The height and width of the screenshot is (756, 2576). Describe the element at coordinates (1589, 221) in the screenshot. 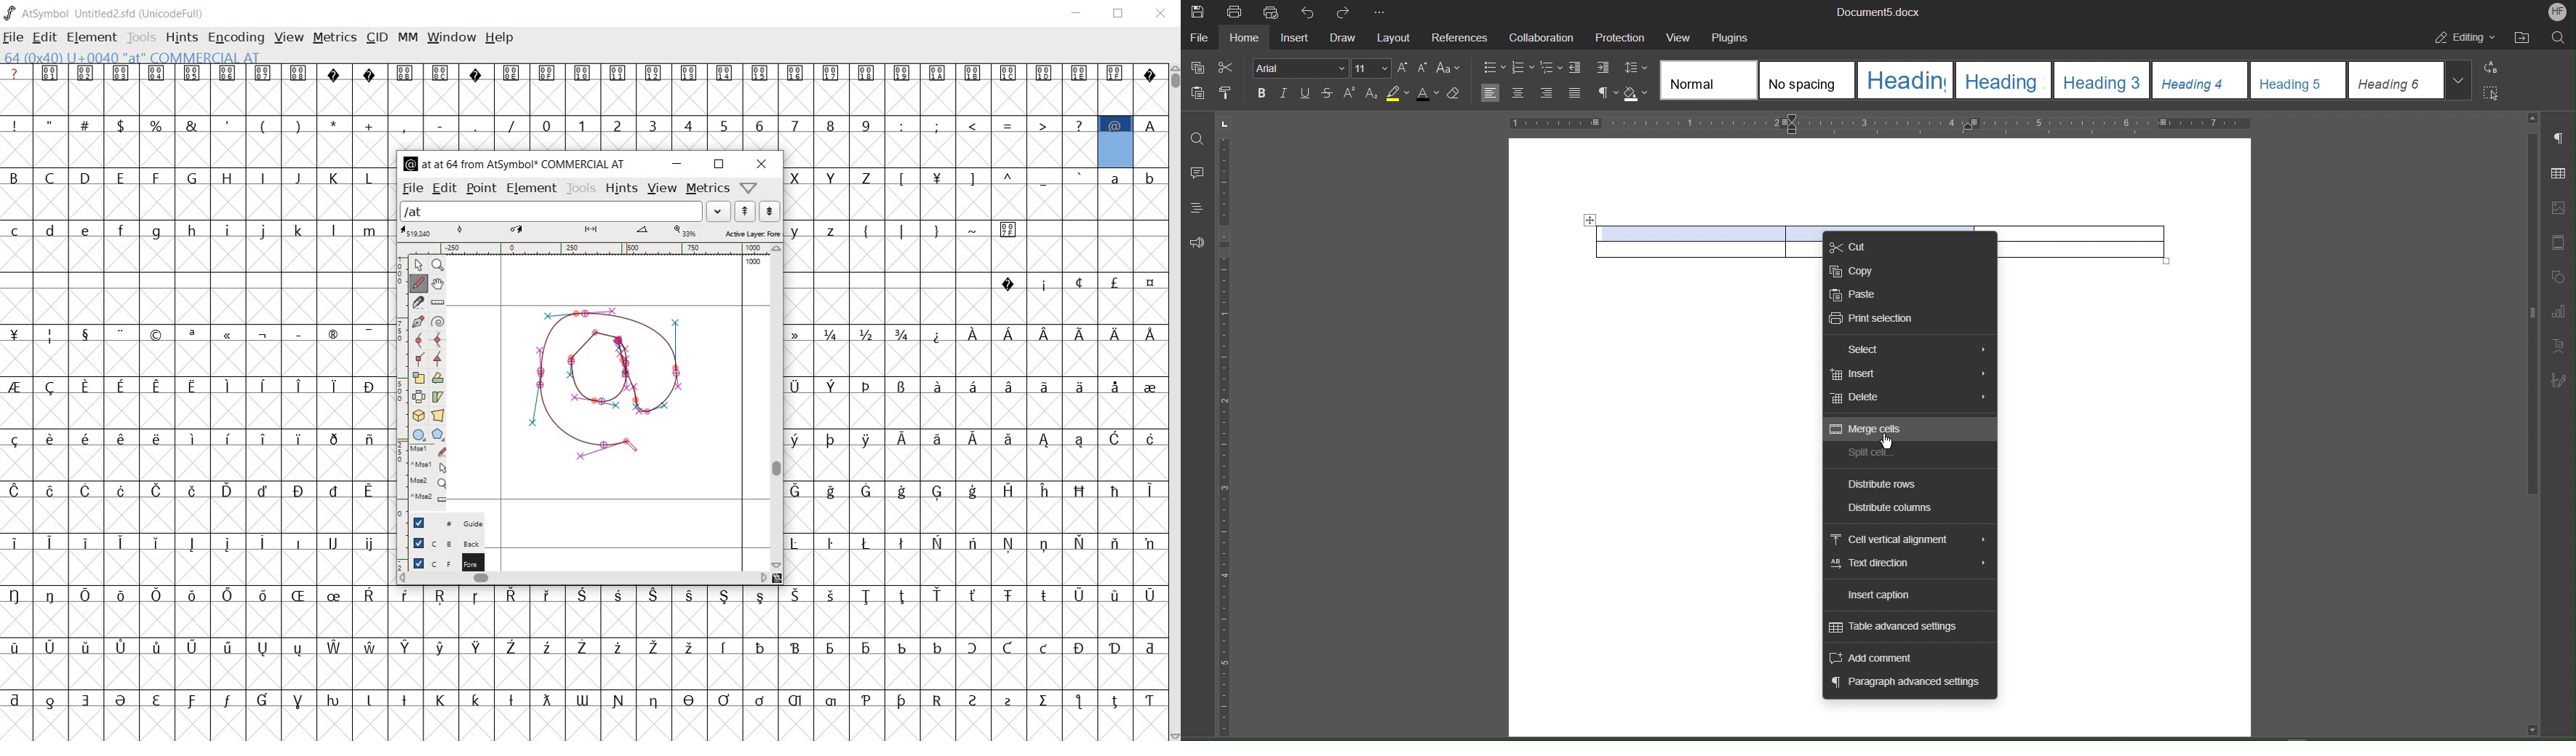

I see `Move table` at that location.